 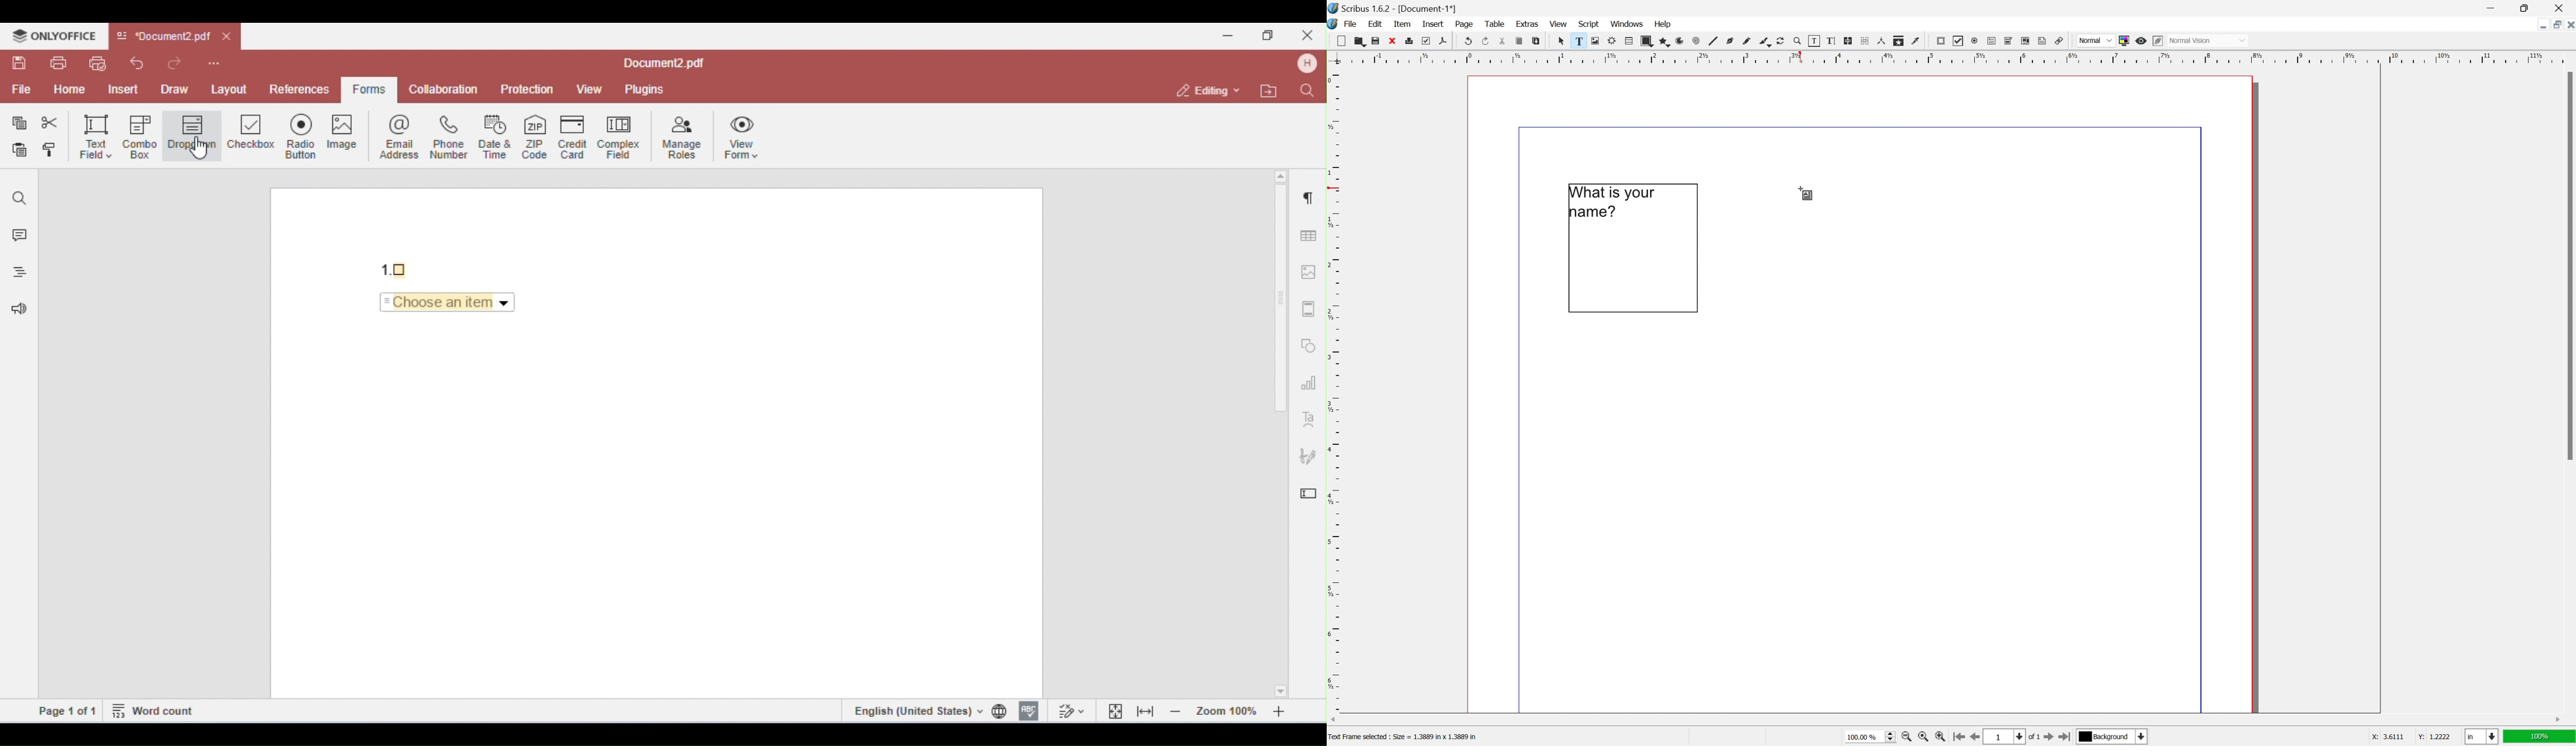 I want to click on select current unit, so click(x=2482, y=738).